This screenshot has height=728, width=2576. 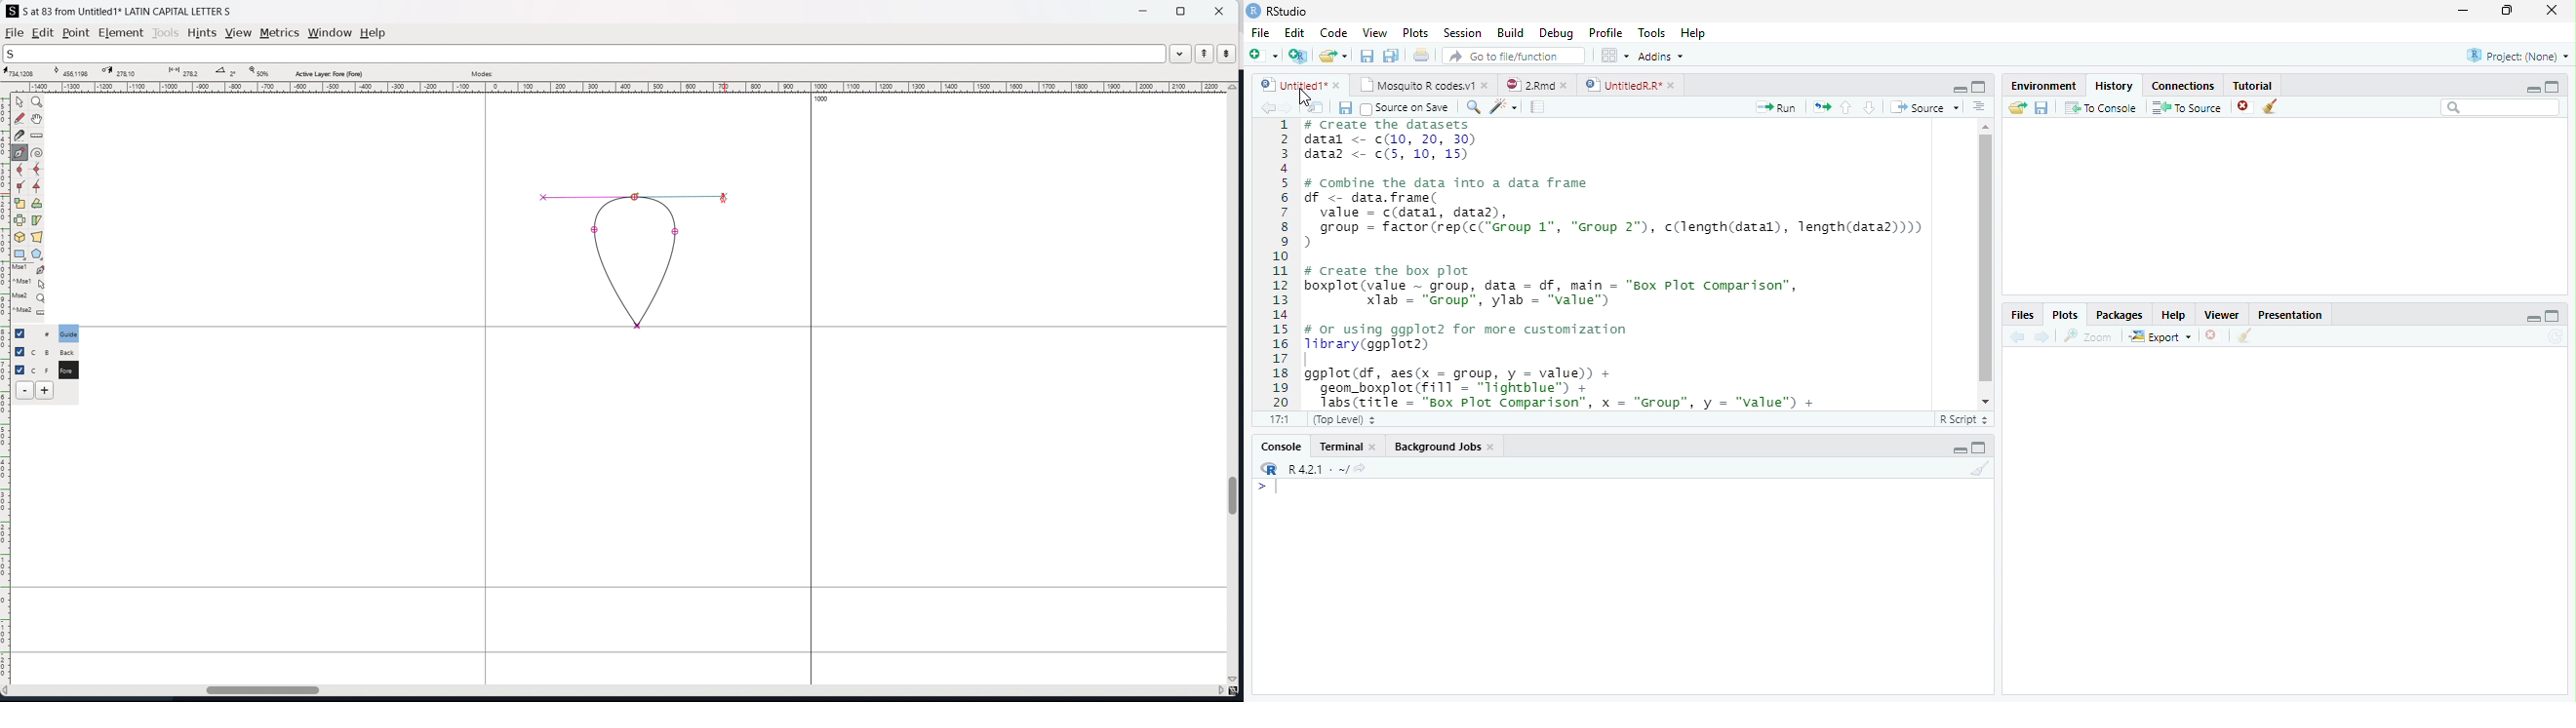 What do you see at coordinates (20, 152) in the screenshot?
I see `add a point then drag out its control points` at bounding box center [20, 152].